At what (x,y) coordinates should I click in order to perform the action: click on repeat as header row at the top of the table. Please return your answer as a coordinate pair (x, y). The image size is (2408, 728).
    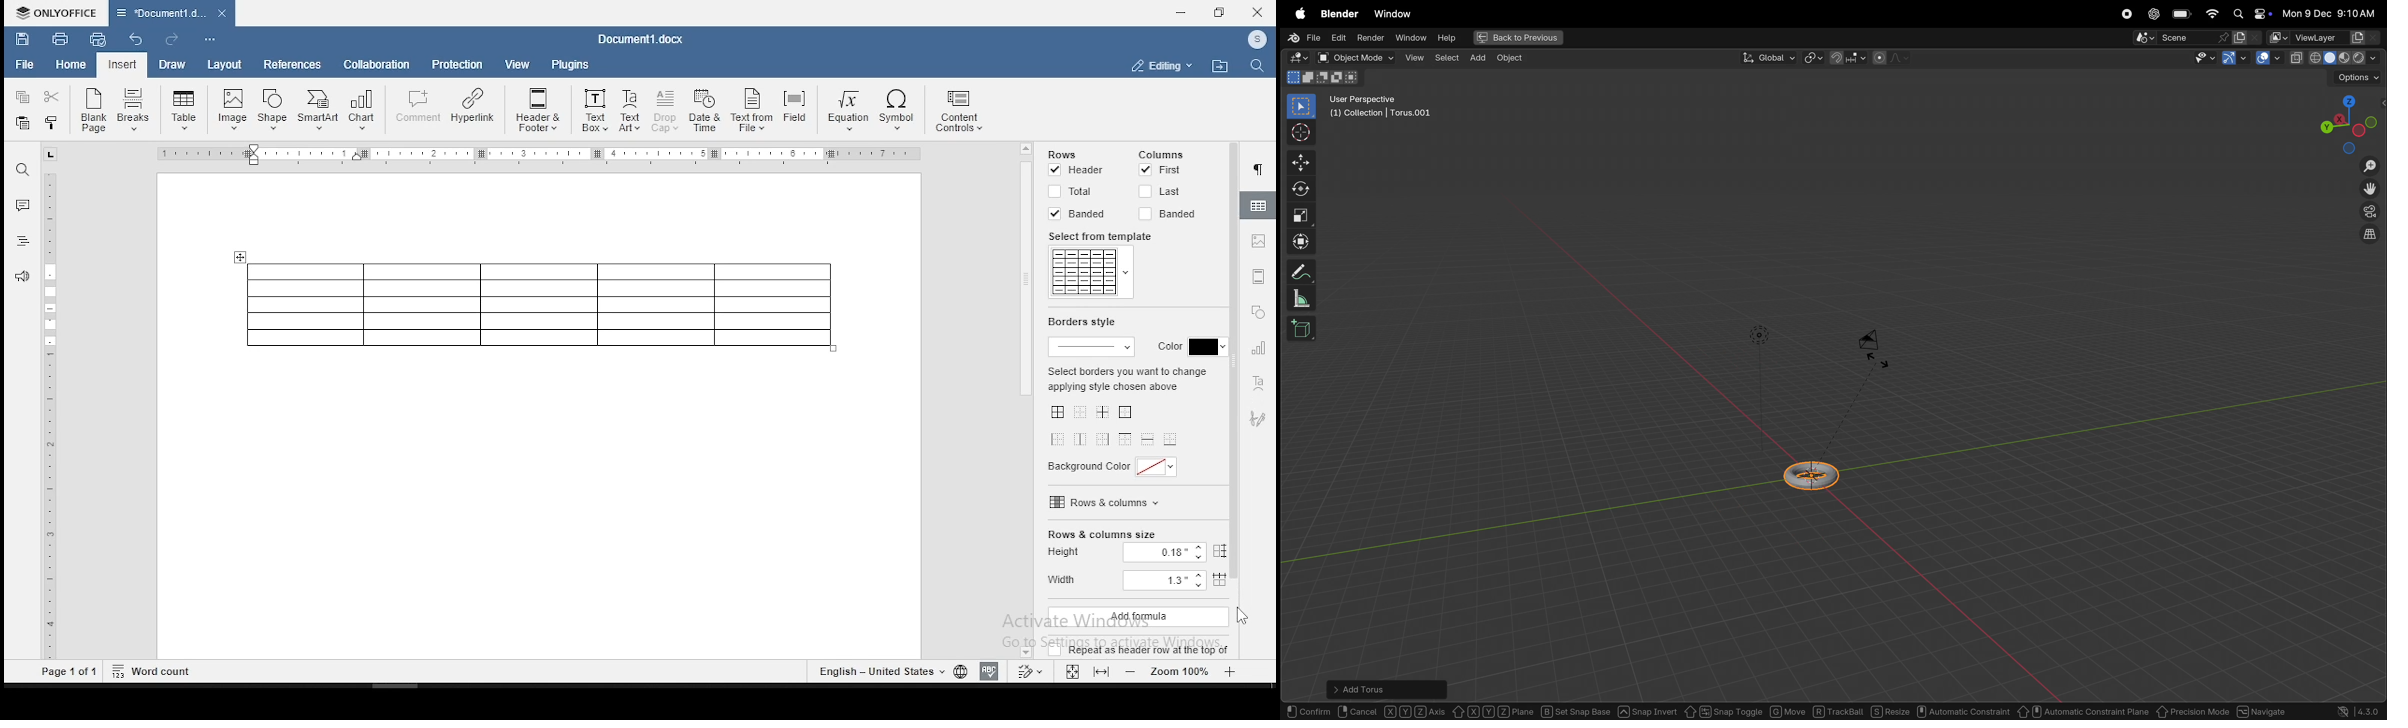
    Looking at the image, I should click on (1147, 648).